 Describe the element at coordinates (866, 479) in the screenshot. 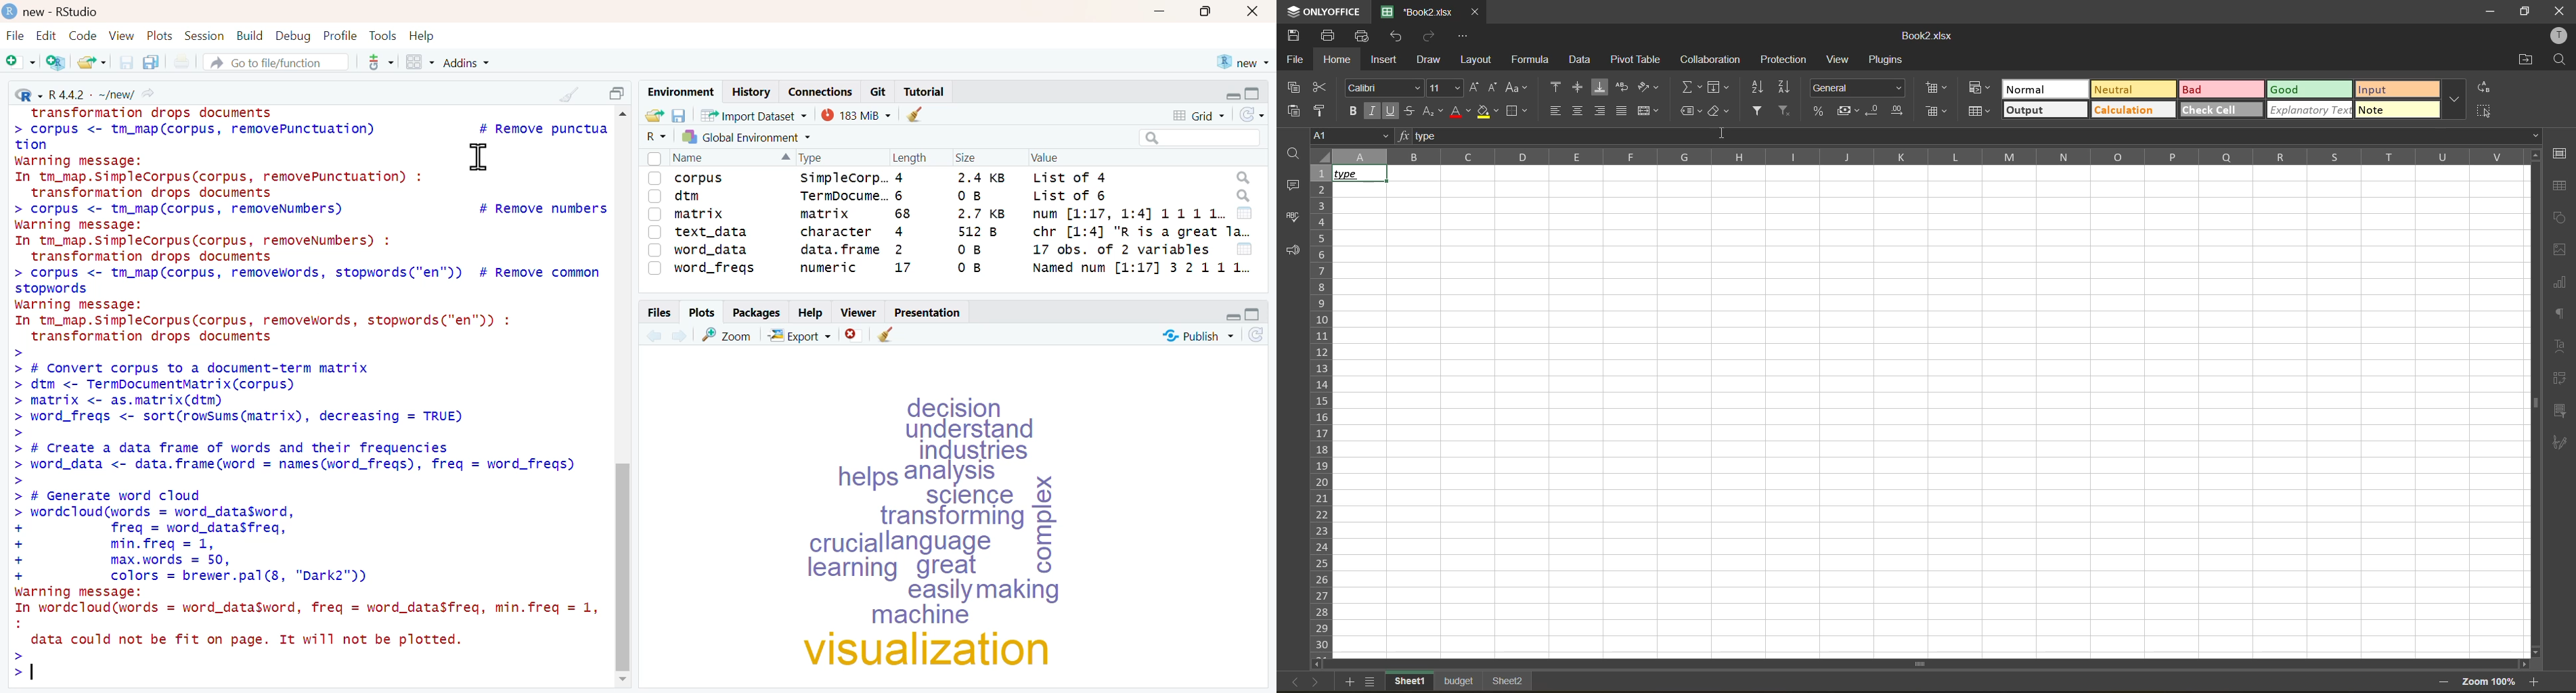

I see `helps` at that location.